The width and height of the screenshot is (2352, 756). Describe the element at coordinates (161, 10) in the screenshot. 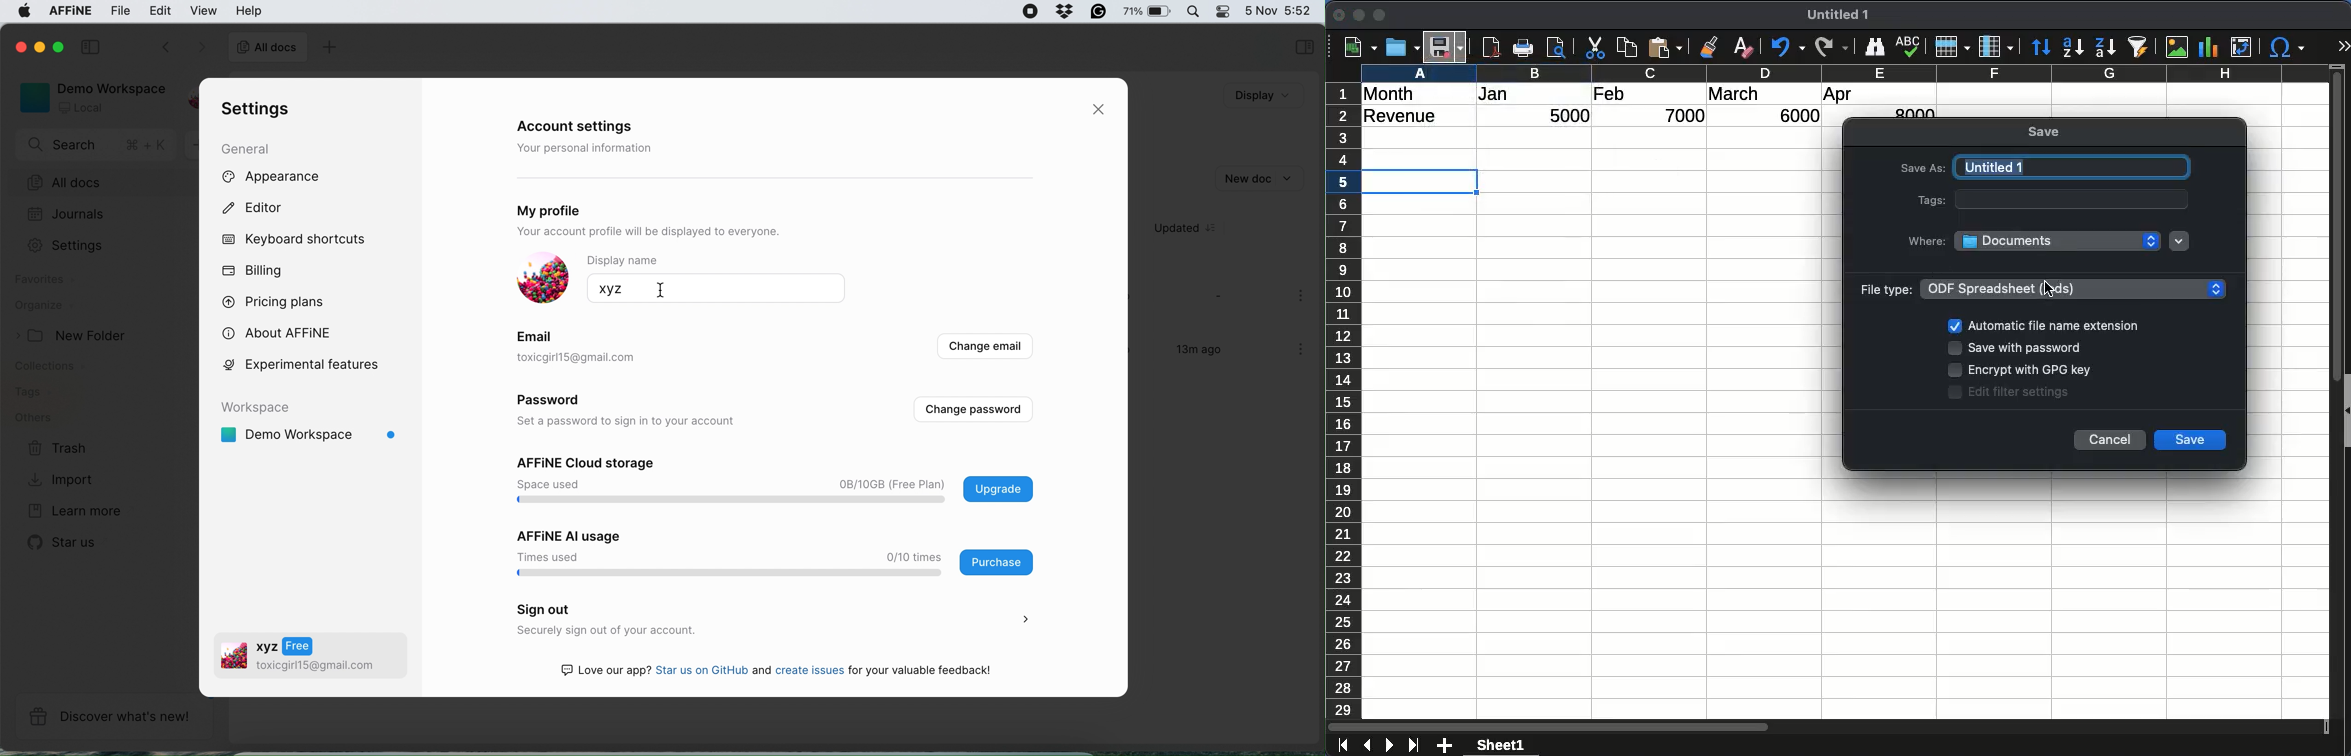

I see `edit` at that location.